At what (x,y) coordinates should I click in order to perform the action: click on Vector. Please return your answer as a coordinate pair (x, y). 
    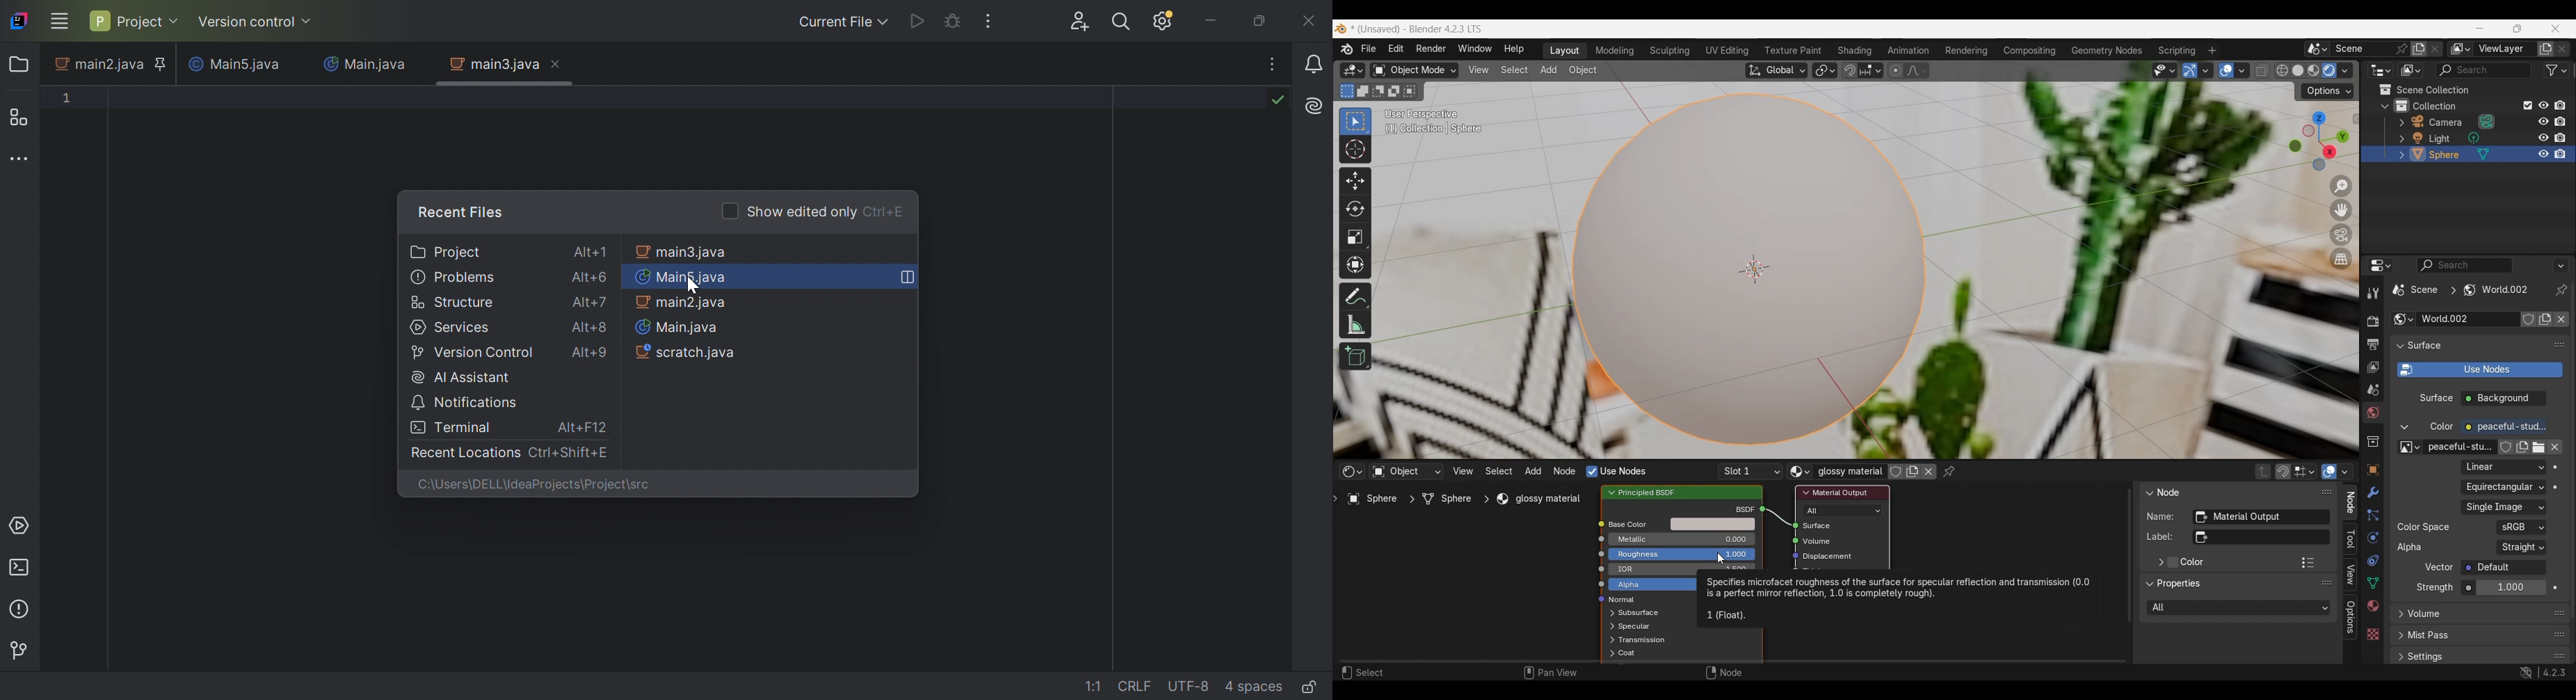
    Looking at the image, I should click on (2440, 567).